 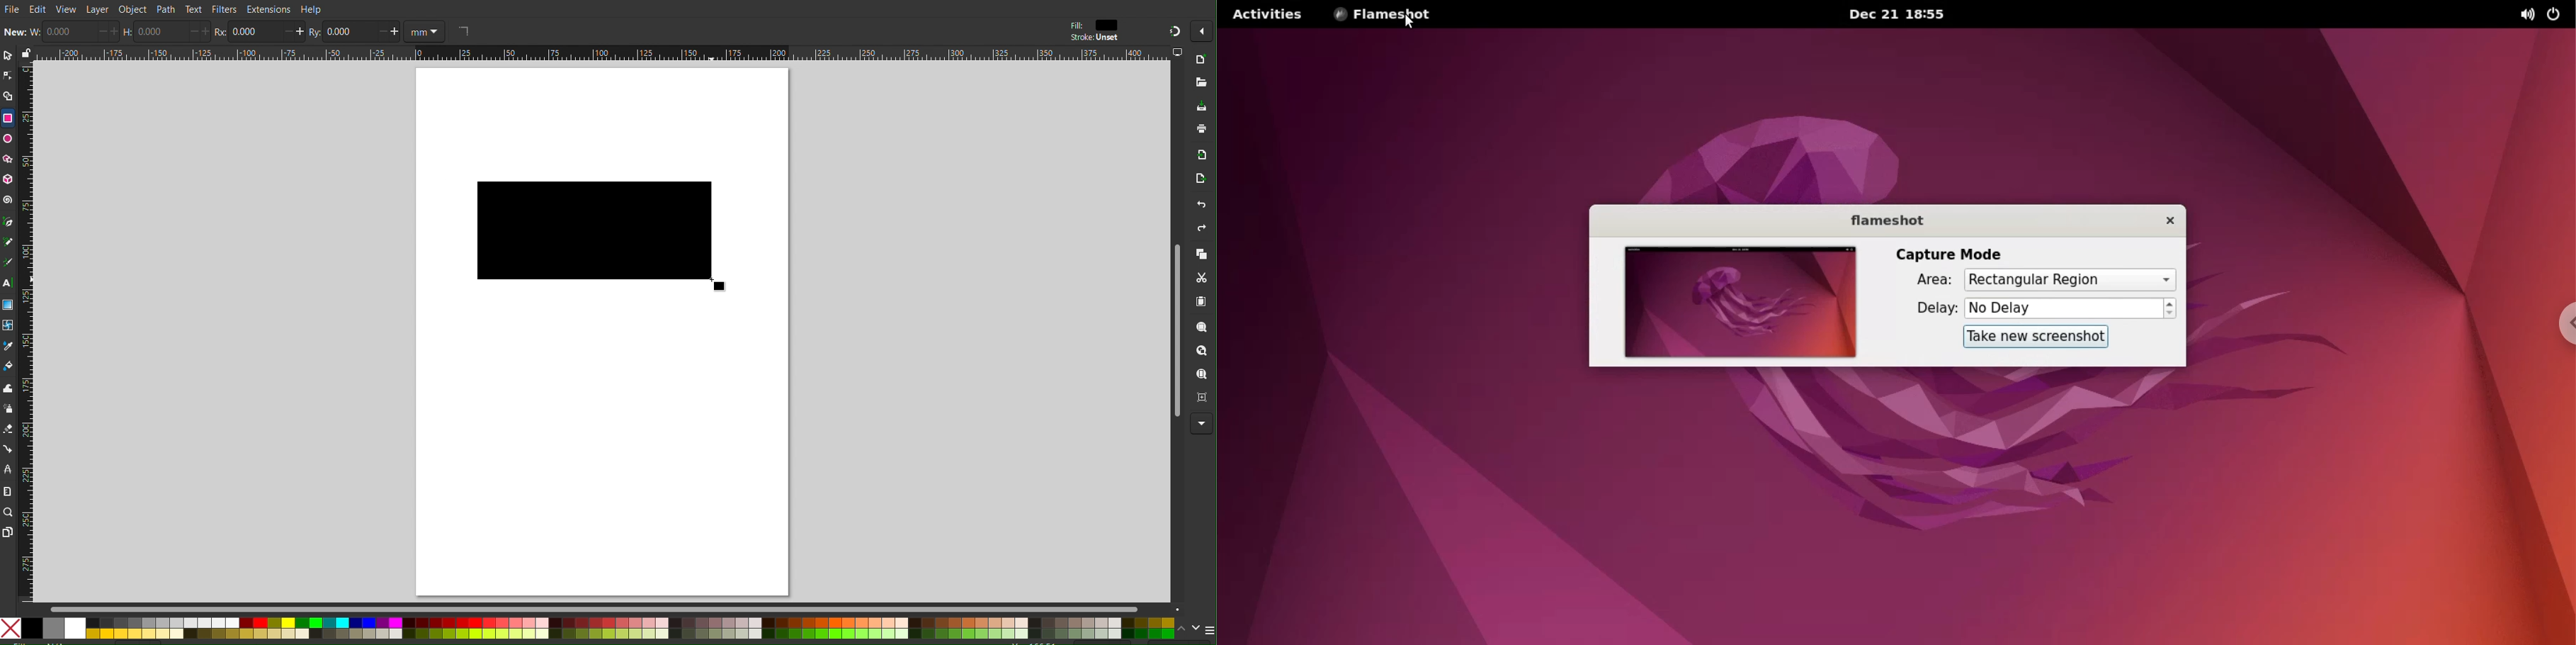 What do you see at coordinates (603, 234) in the screenshot?
I see `Rectangle (dragged)` at bounding box center [603, 234].